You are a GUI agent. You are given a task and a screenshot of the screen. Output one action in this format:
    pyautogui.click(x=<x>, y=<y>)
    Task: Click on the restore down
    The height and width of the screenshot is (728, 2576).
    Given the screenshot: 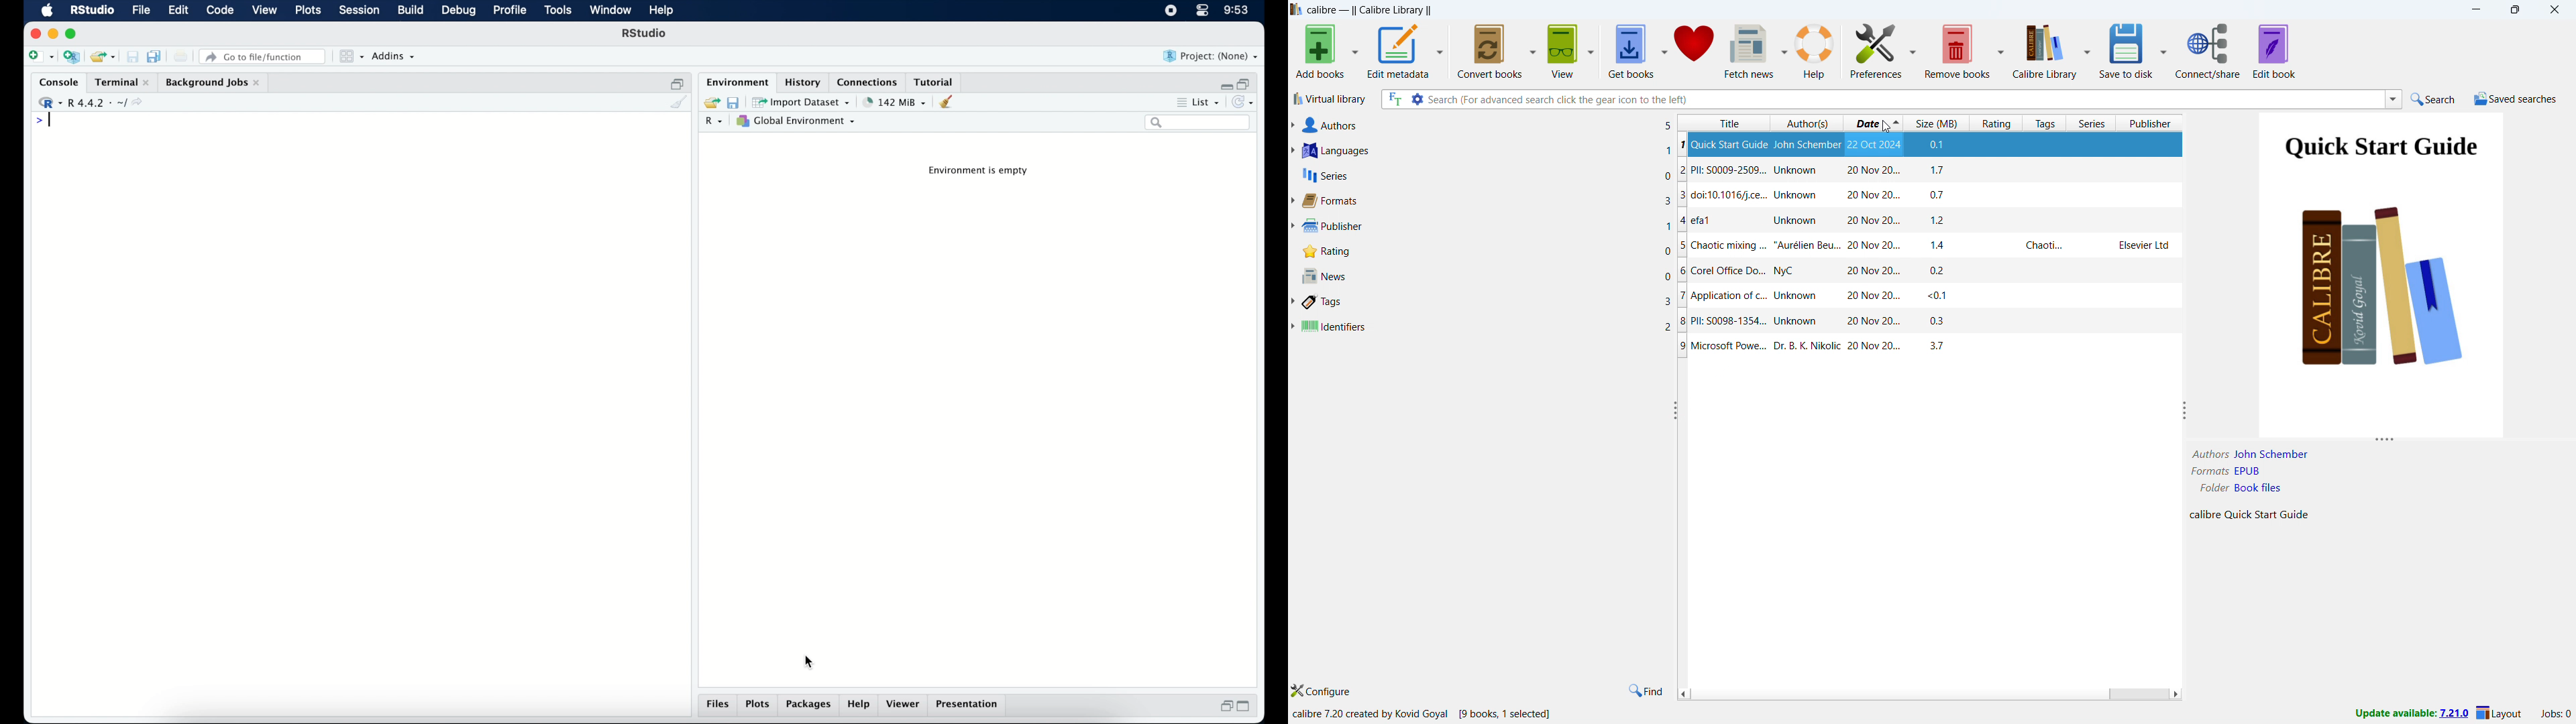 What is the action you would take?
    pyautogui.click(x=1224, y=706)
    